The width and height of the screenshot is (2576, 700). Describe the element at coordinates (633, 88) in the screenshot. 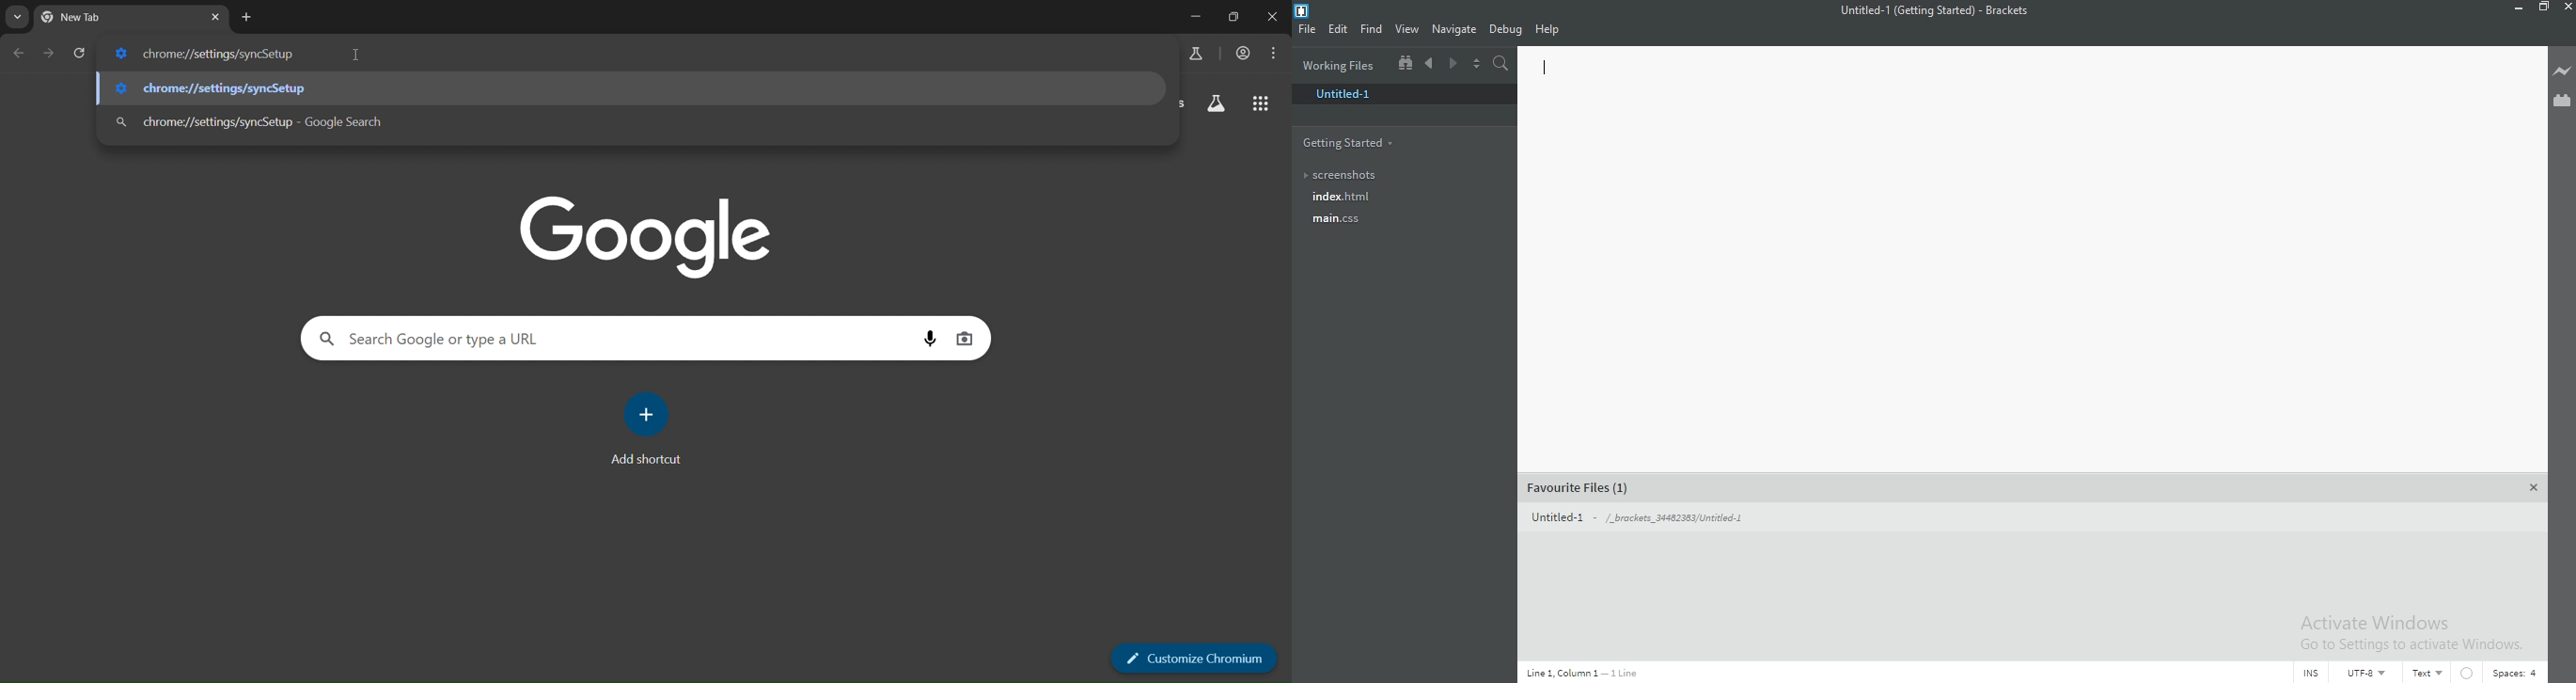

I see `chrome://setting/syncSetup` at that location.